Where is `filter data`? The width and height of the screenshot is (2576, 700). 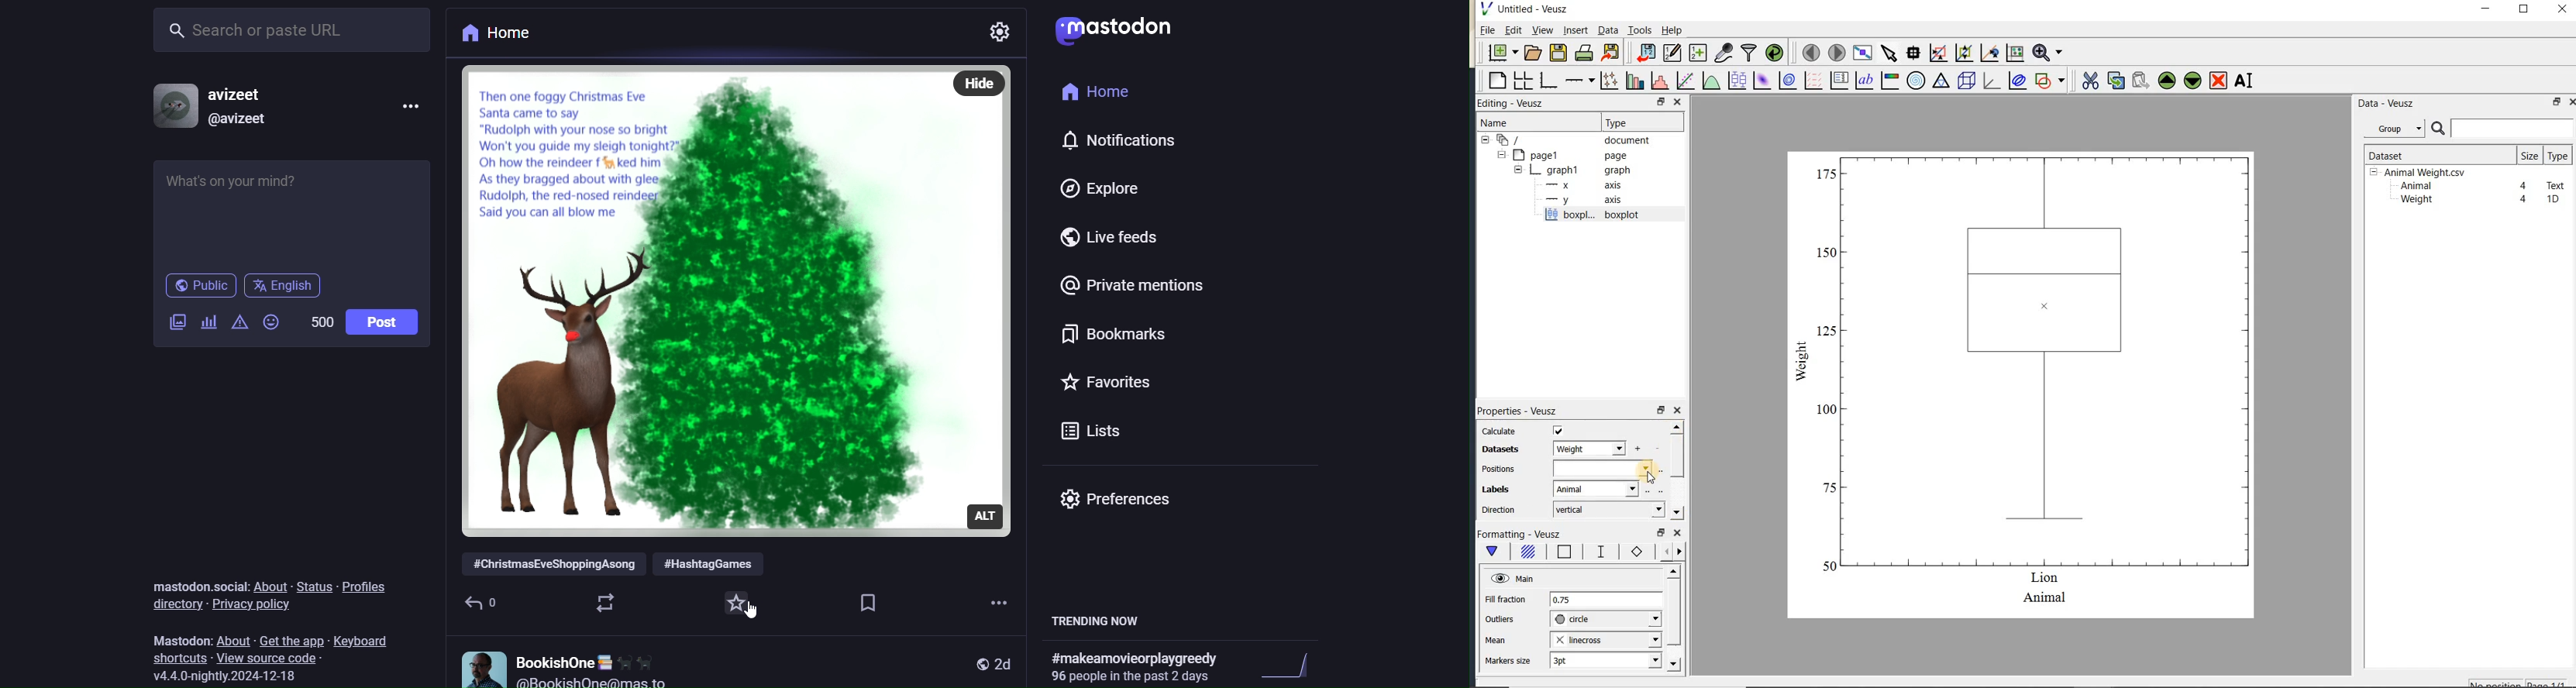
filter data is located at coordinates (1749, 51).